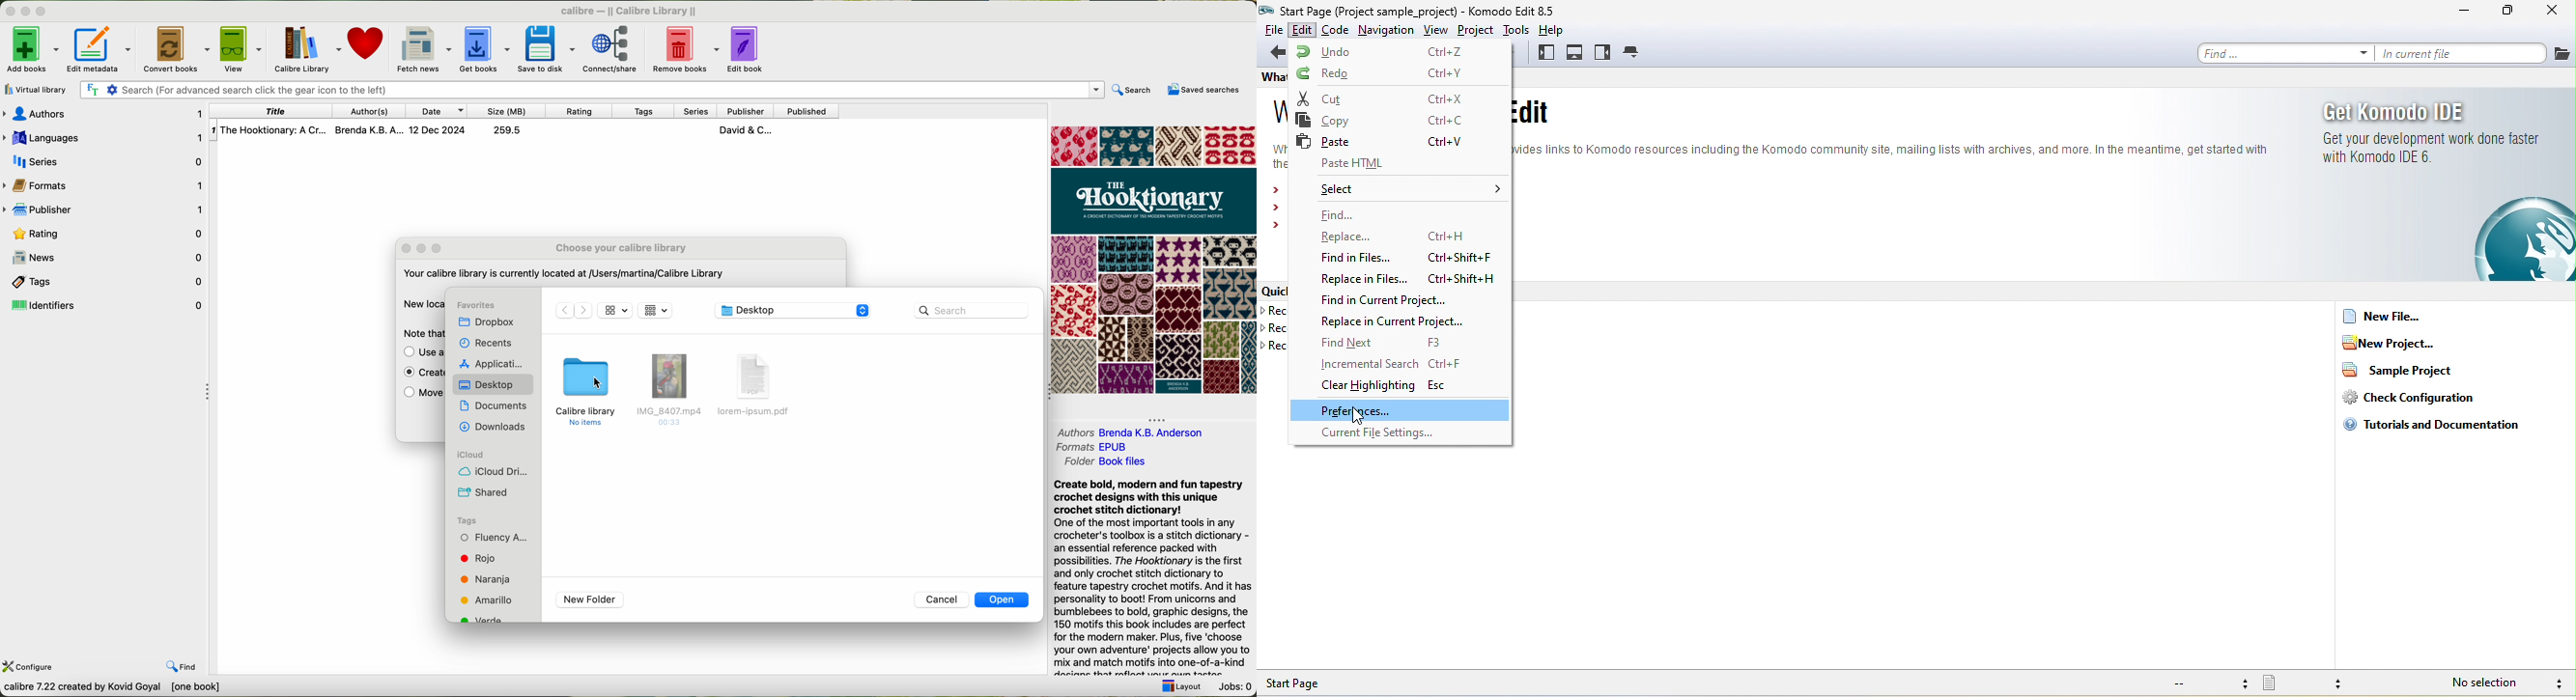  I want to click on file, so click(2562, 53).